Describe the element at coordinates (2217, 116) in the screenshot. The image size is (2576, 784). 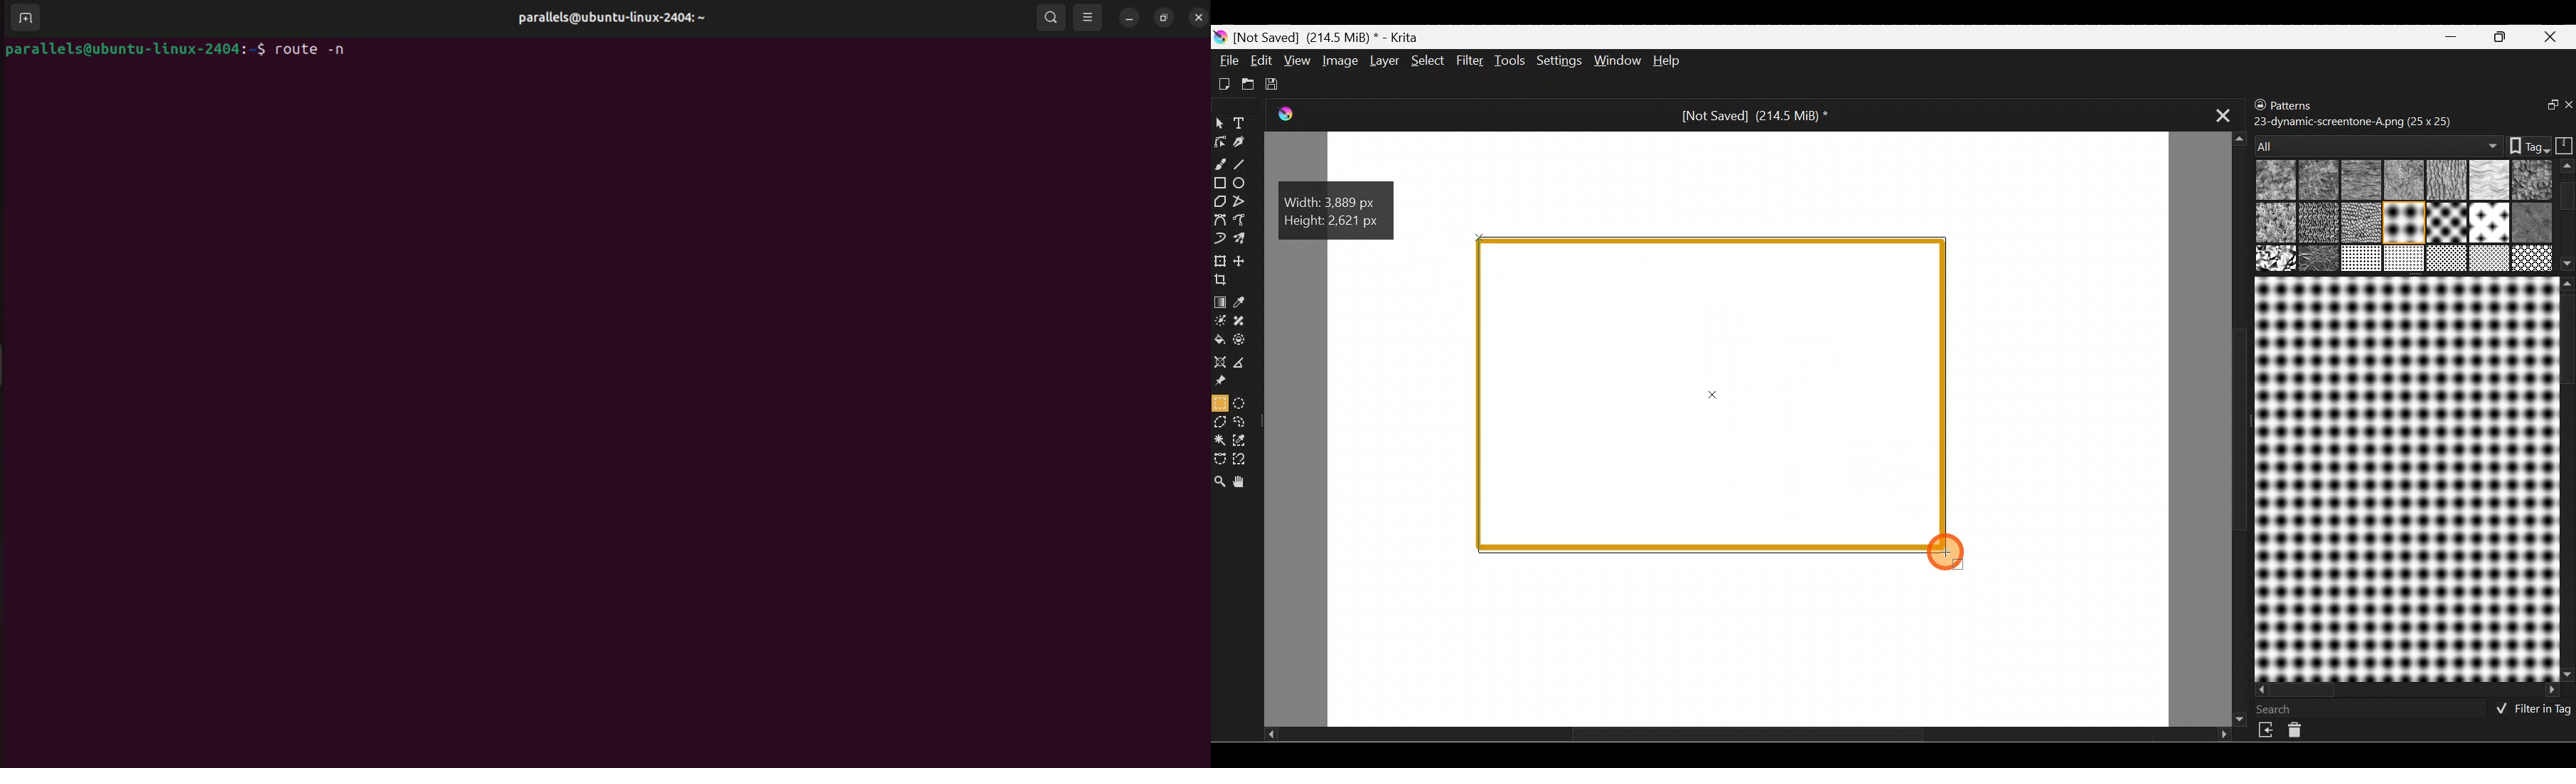
I see `Close tab` at that location.